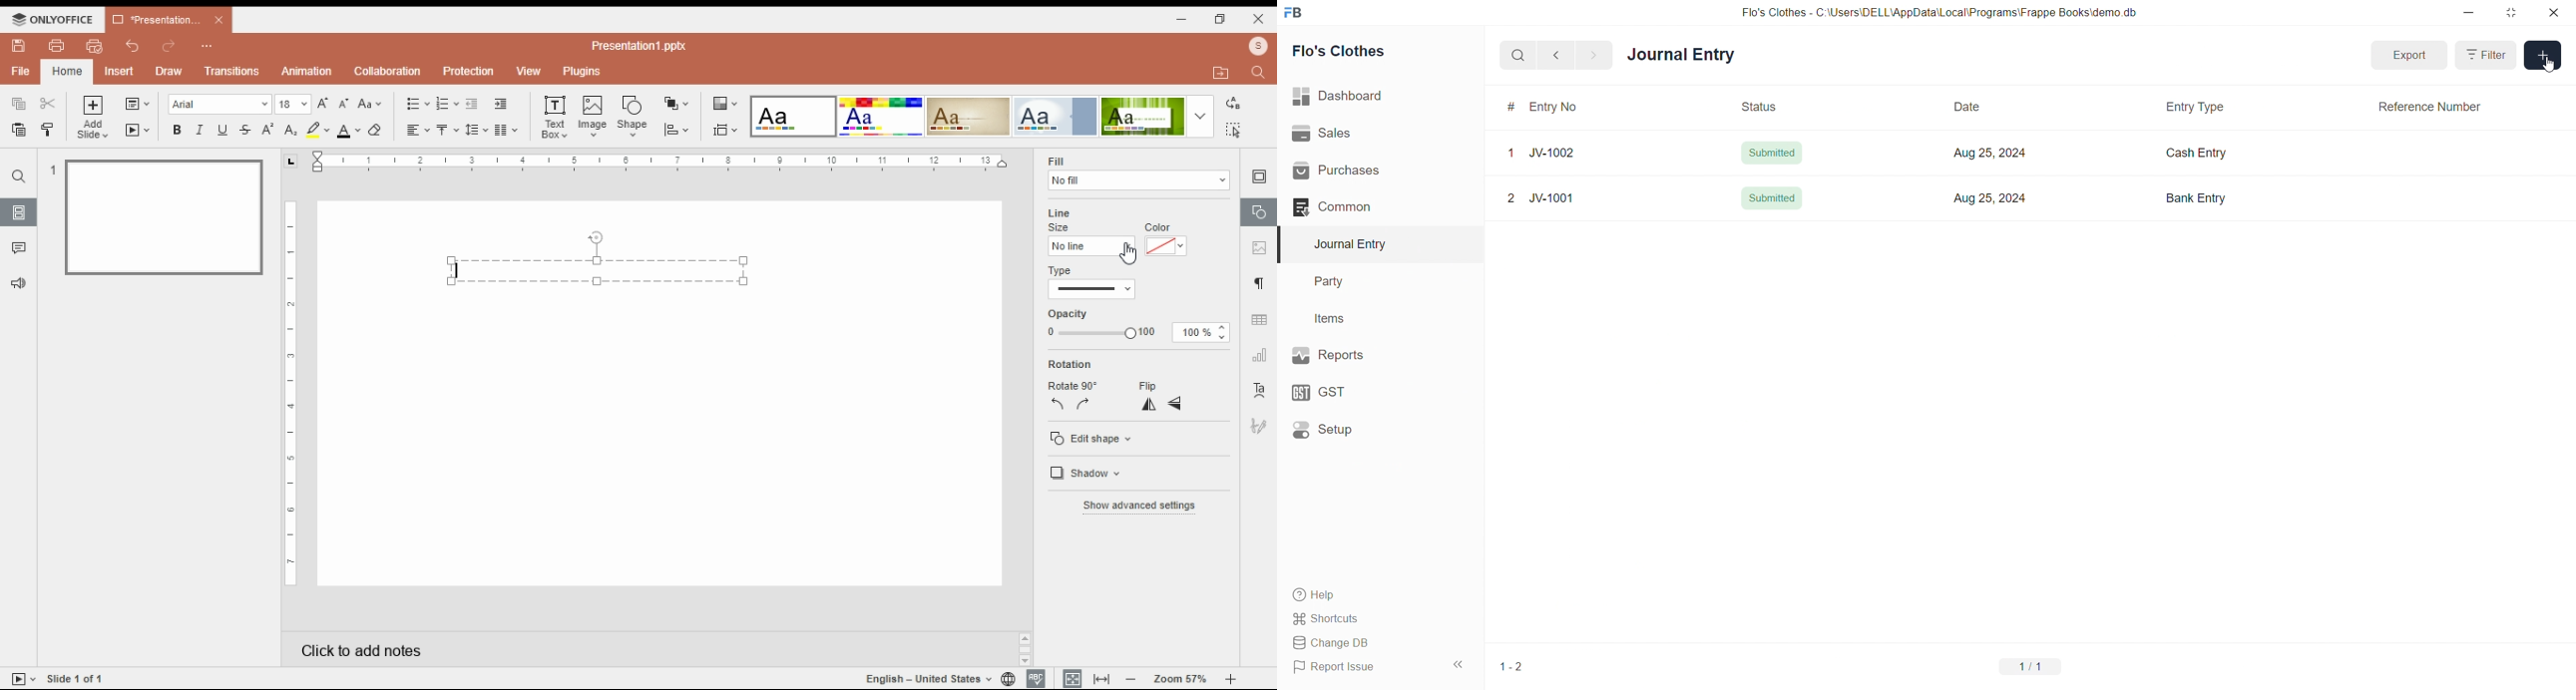  I want to click on Report Issue, so click(1361, 667).